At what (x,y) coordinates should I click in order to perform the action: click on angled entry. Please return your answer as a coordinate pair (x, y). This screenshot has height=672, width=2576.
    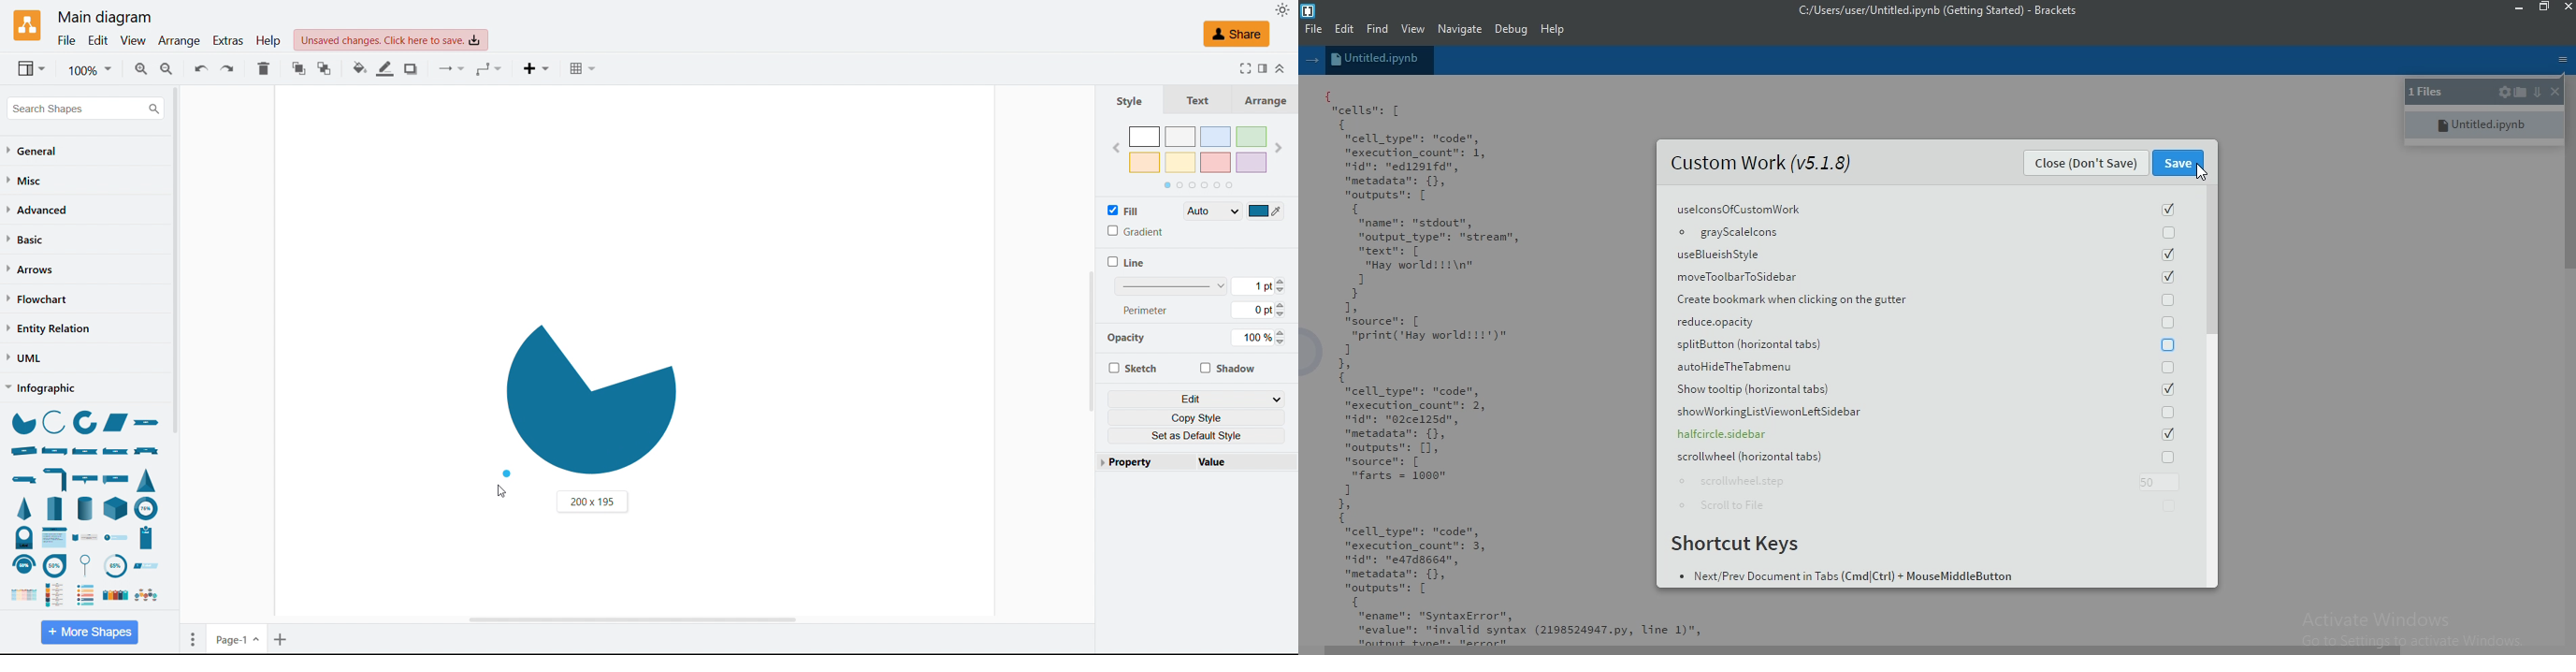
    Looking at the image, I should click on (146, 566).